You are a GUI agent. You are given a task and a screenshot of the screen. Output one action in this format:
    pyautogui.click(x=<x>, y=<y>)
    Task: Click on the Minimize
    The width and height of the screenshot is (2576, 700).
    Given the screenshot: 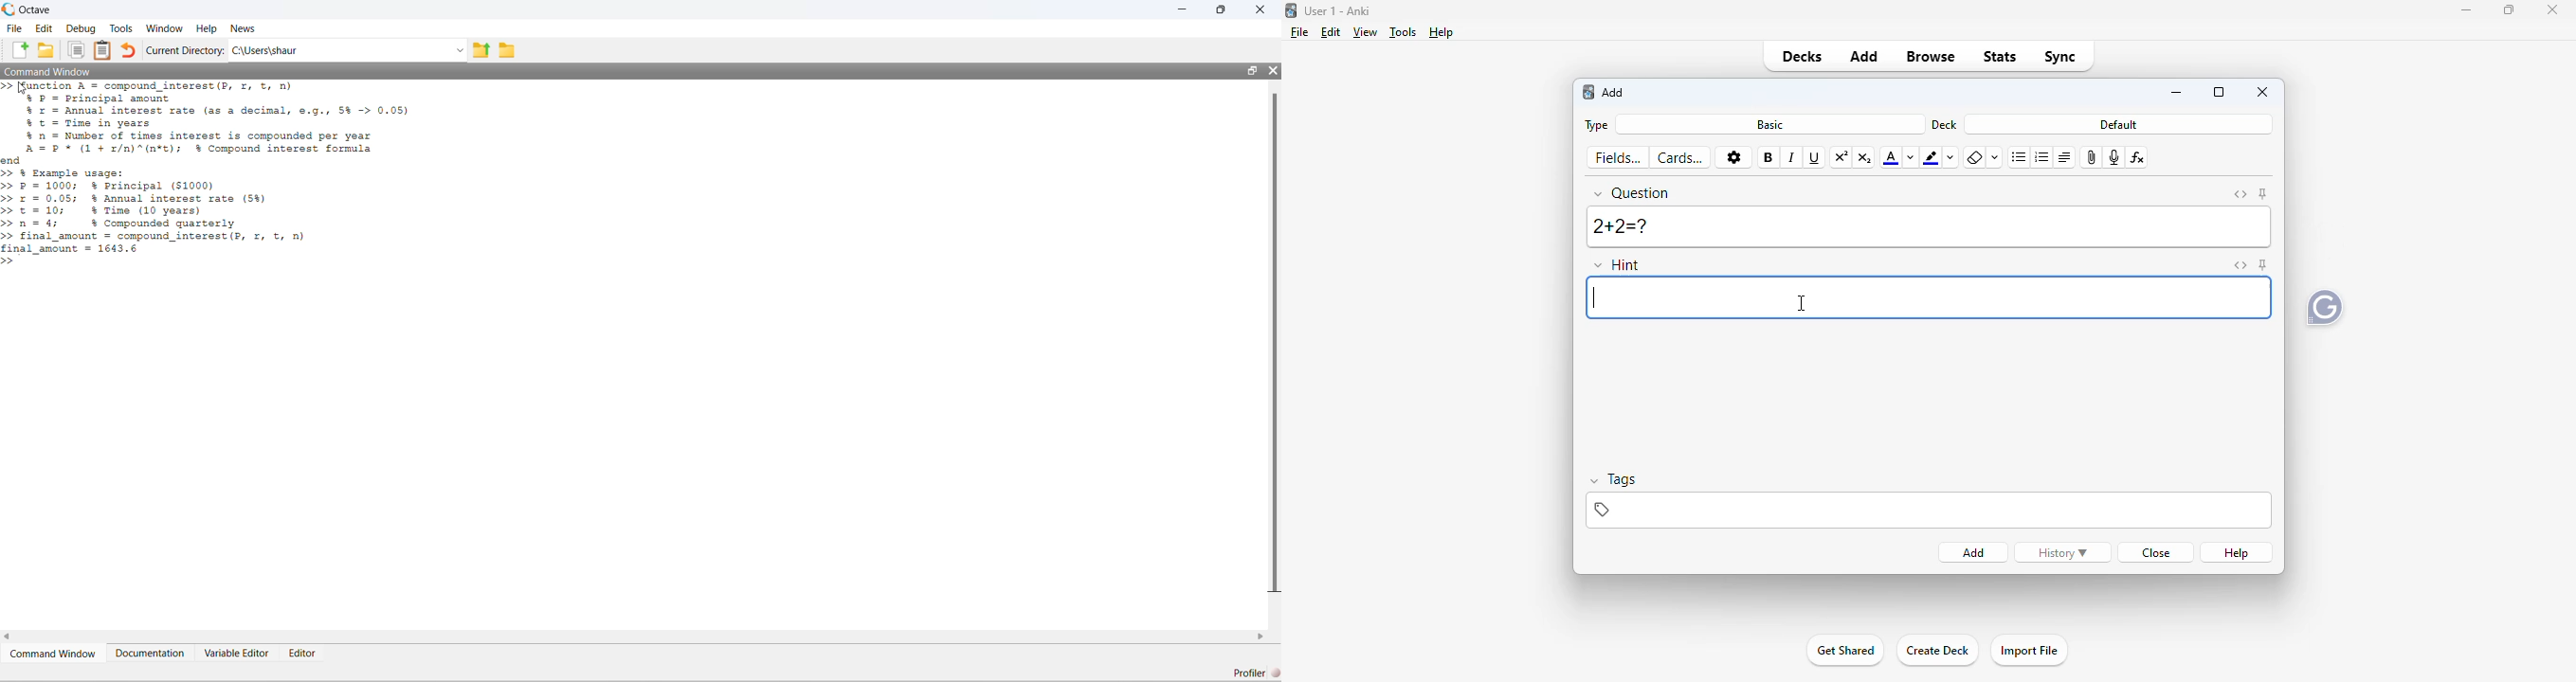 What is the action you would take?
    pyautogui.click(x=1184, y=9)
    